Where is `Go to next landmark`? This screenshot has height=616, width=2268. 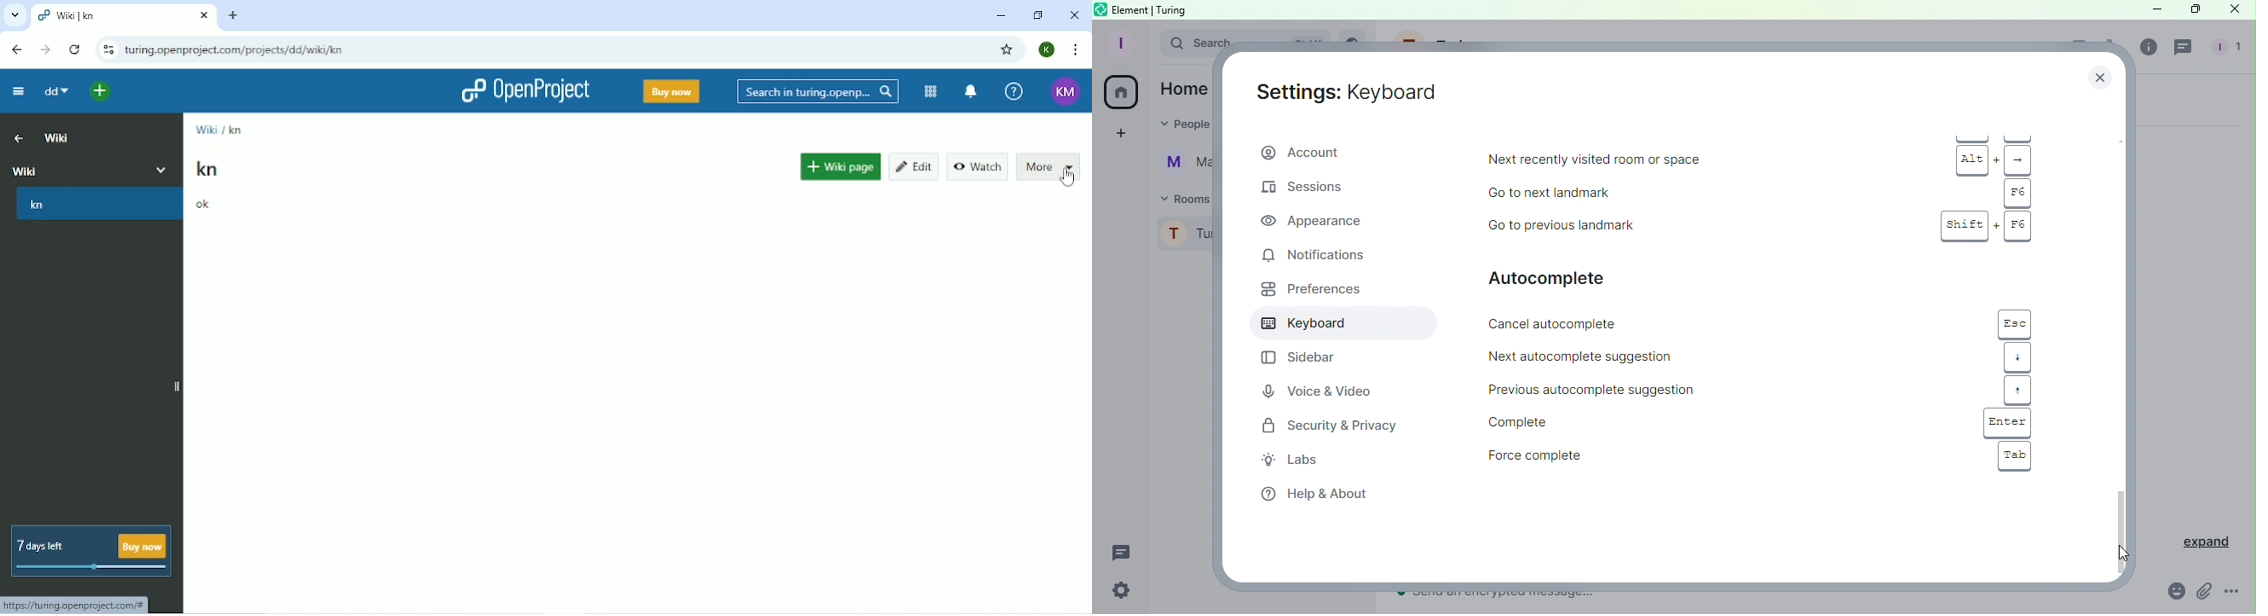 Go to next landmark is located at coordinates (1657, 192).